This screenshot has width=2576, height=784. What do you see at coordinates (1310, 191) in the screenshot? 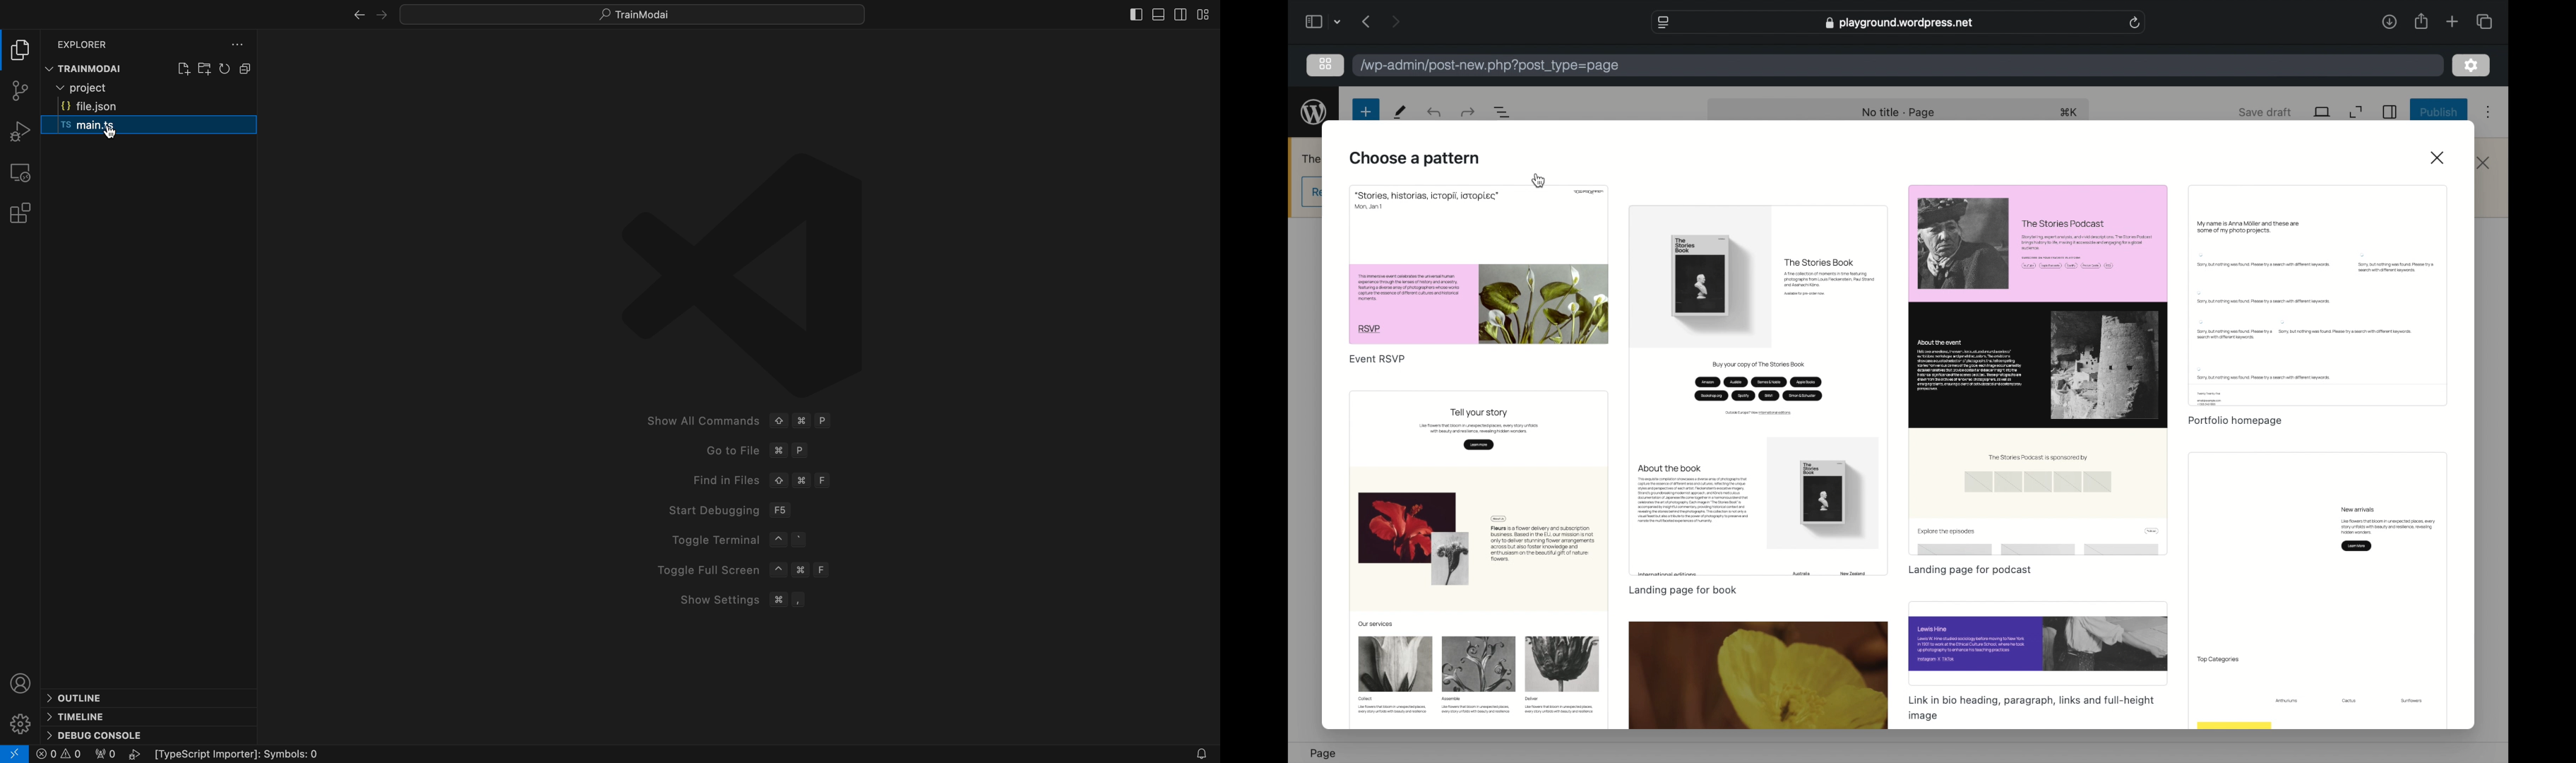
I see `obscure button` at bounding box center [1310, 191].